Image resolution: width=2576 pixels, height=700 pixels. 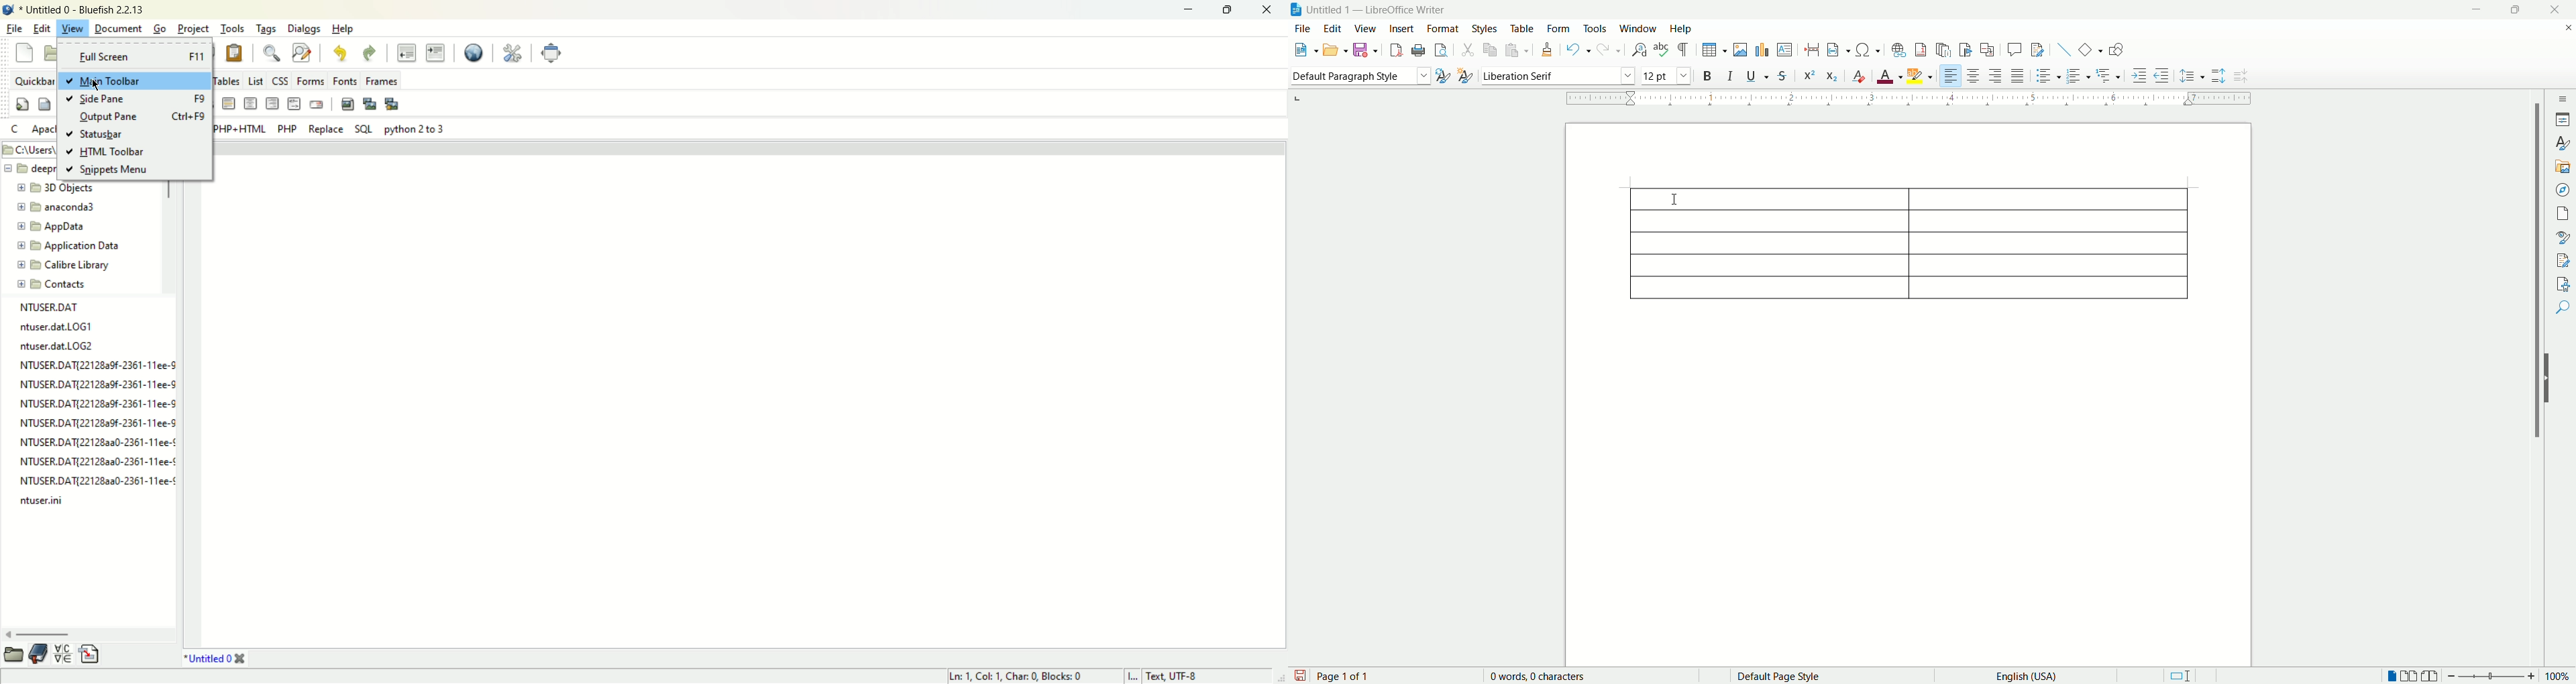 What do you see at coordinates (1464, 78) in the screenshot?
I see `new style` at bounding box center [1464, 78].